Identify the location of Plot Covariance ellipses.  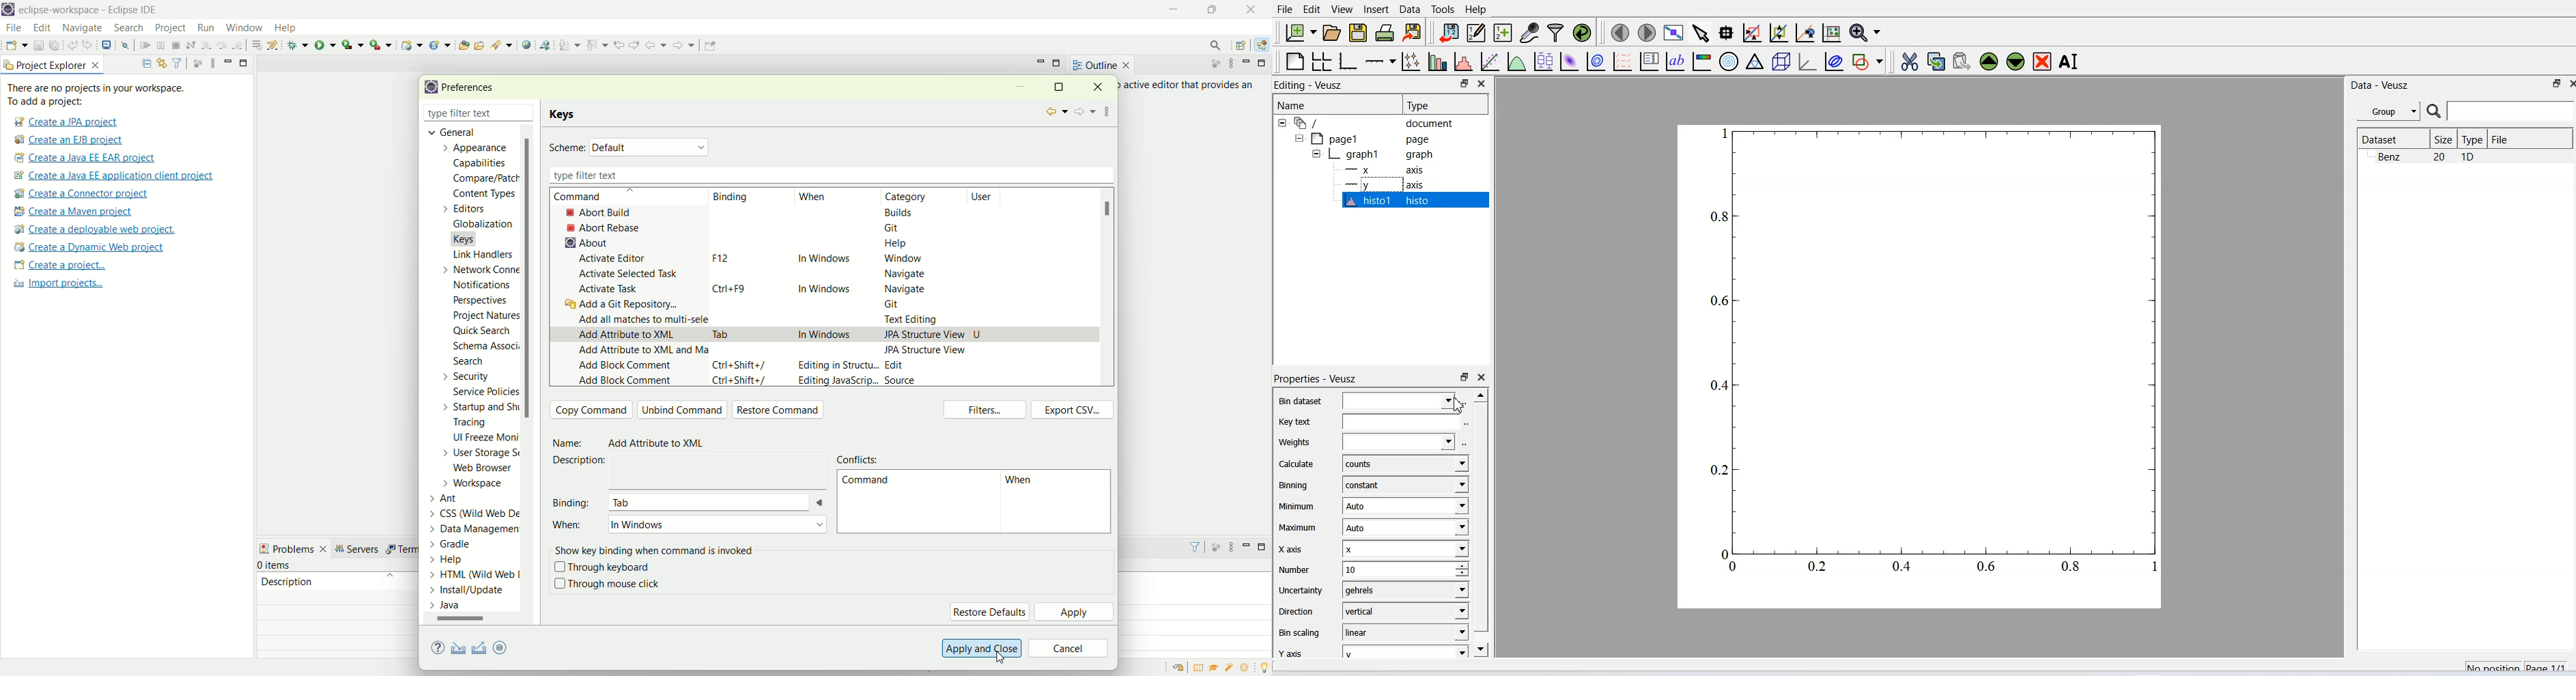
(1835, 61).